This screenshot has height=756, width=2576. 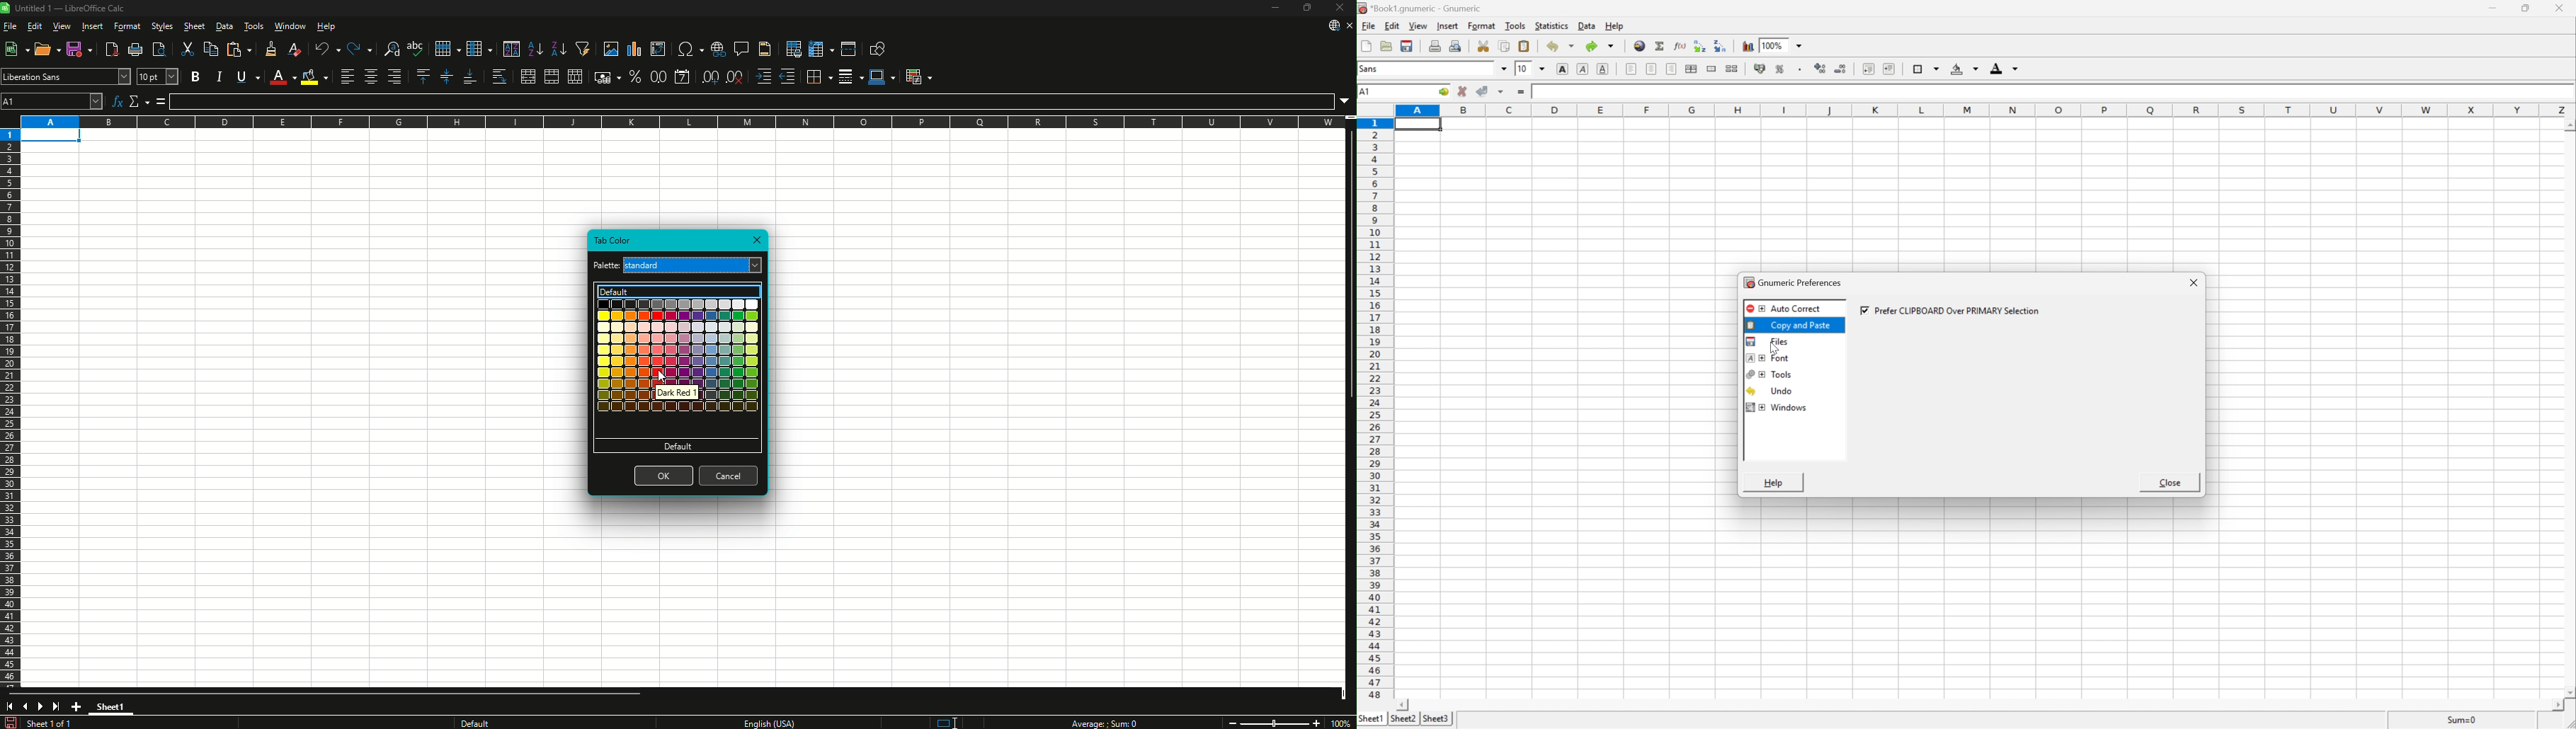 I want to click on minimize, so click(x=2495, y=8).